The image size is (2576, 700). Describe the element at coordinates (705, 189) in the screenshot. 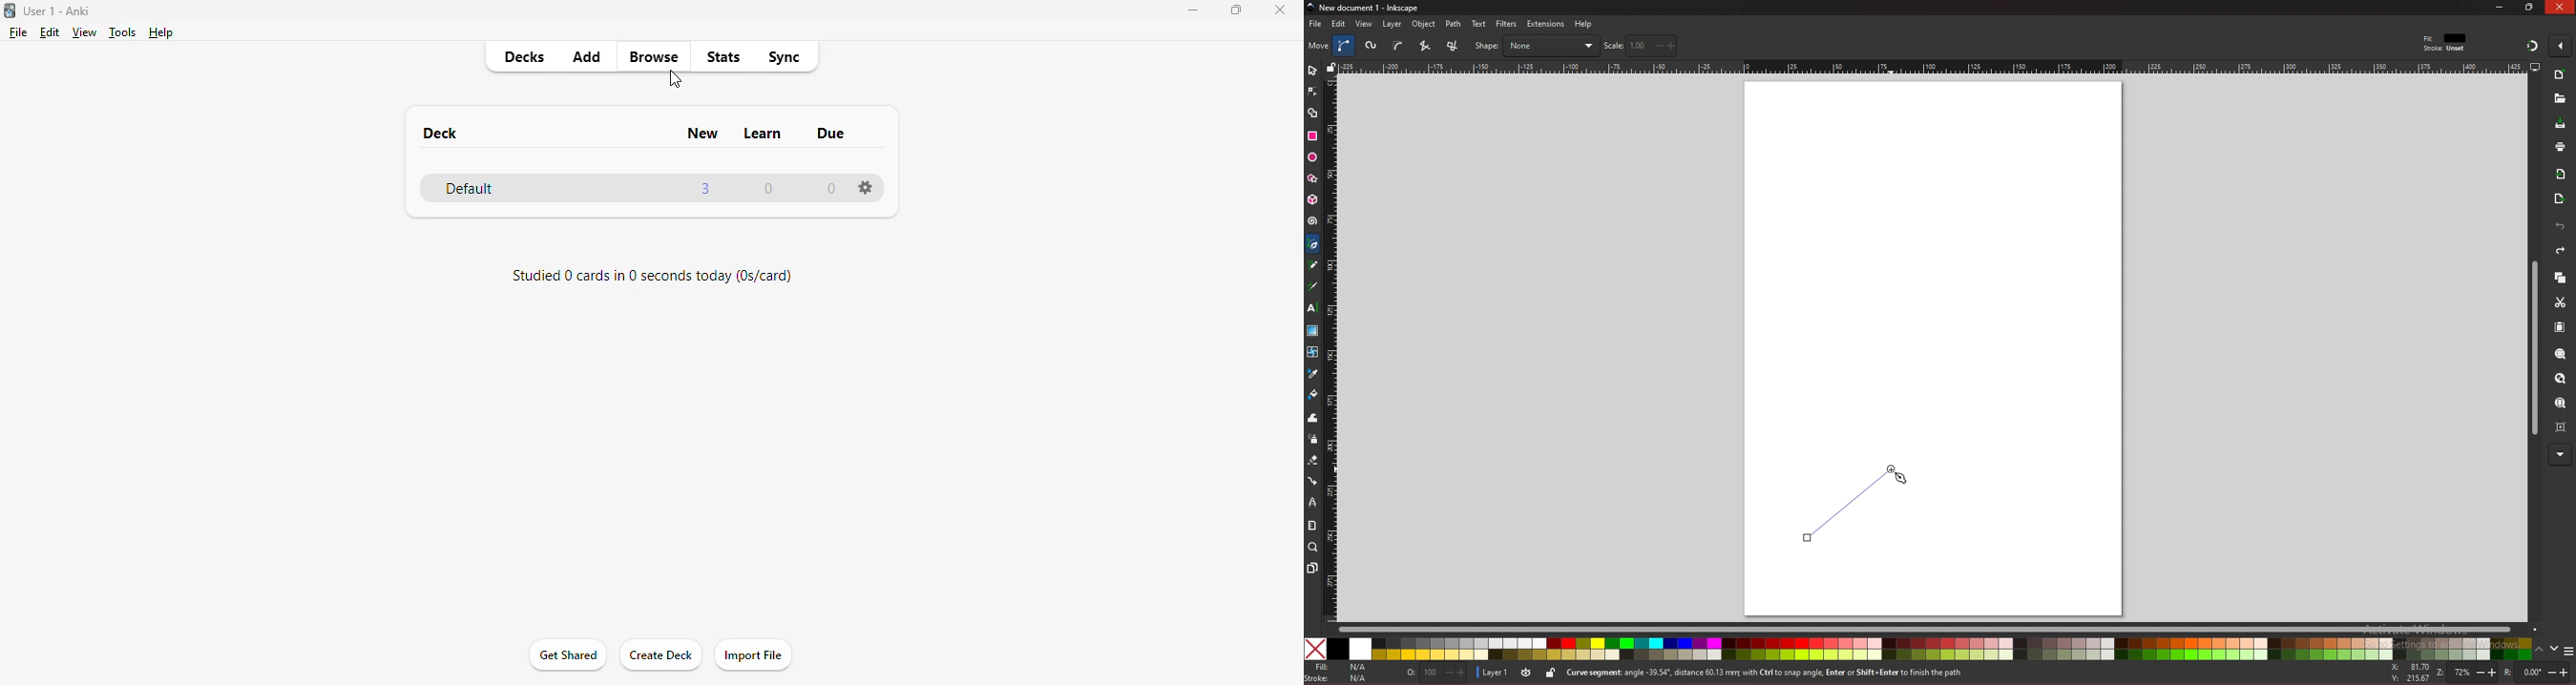

I see `3` at that location.